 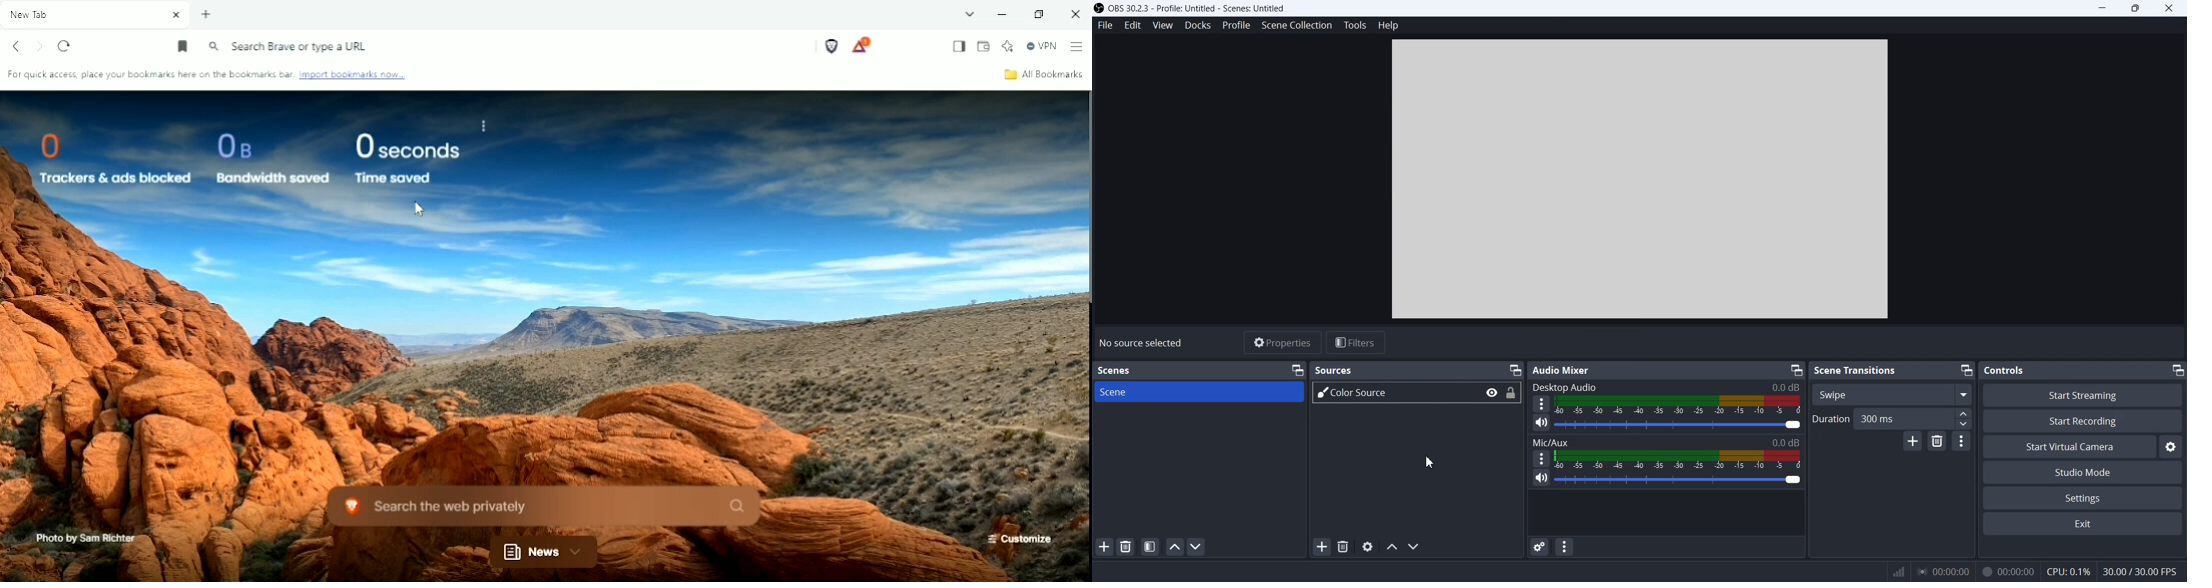 I want to click on Open Source Properties, so click(x=1368, y=547).